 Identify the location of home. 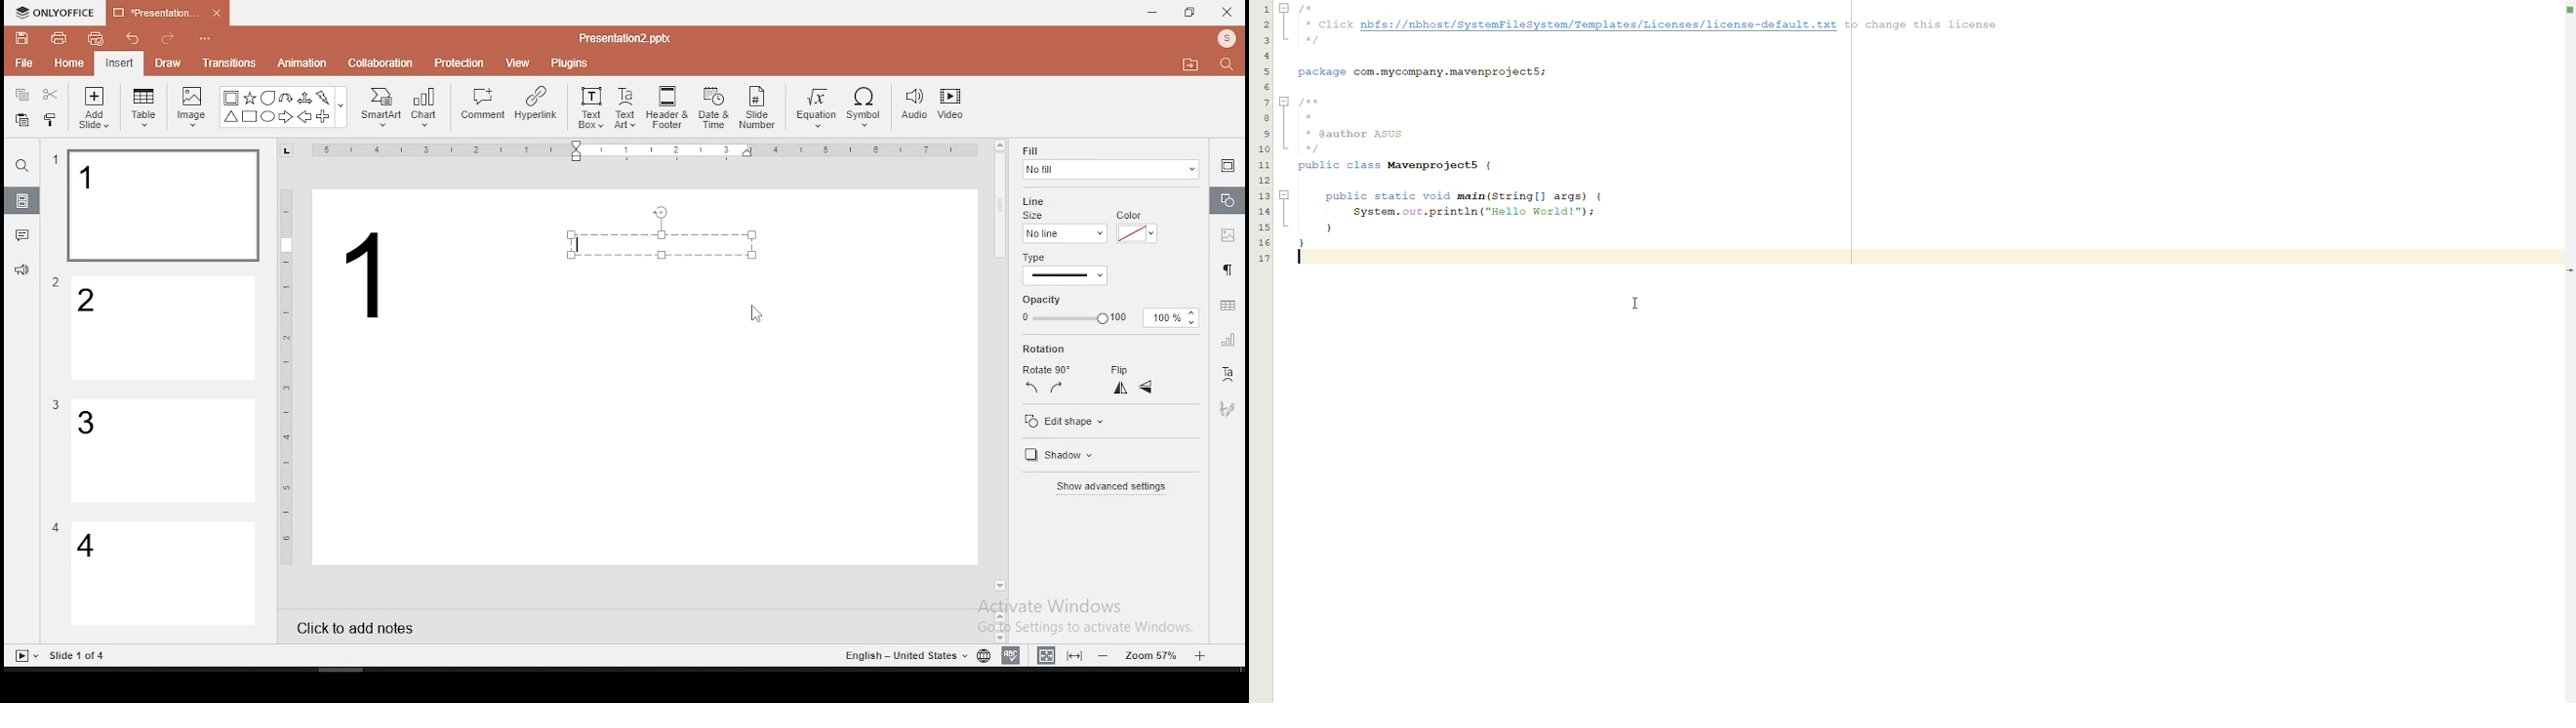
(67, 62).